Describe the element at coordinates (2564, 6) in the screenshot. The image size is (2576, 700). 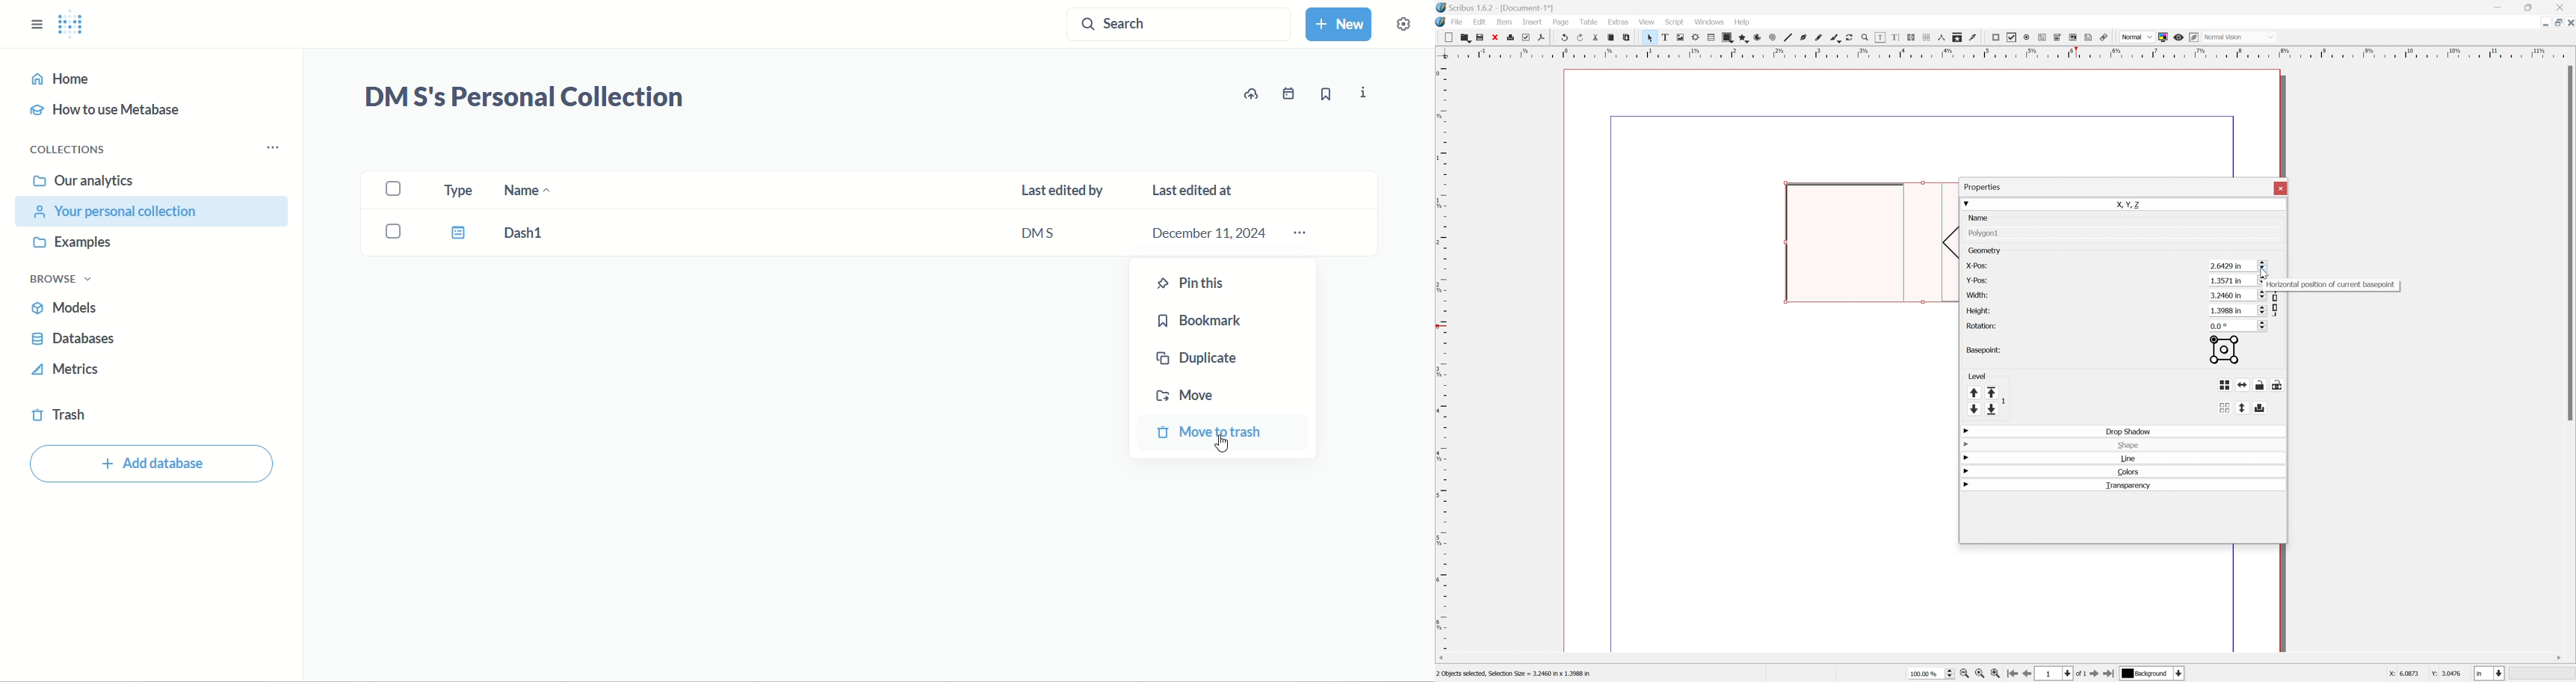
I see `Close` at that location.